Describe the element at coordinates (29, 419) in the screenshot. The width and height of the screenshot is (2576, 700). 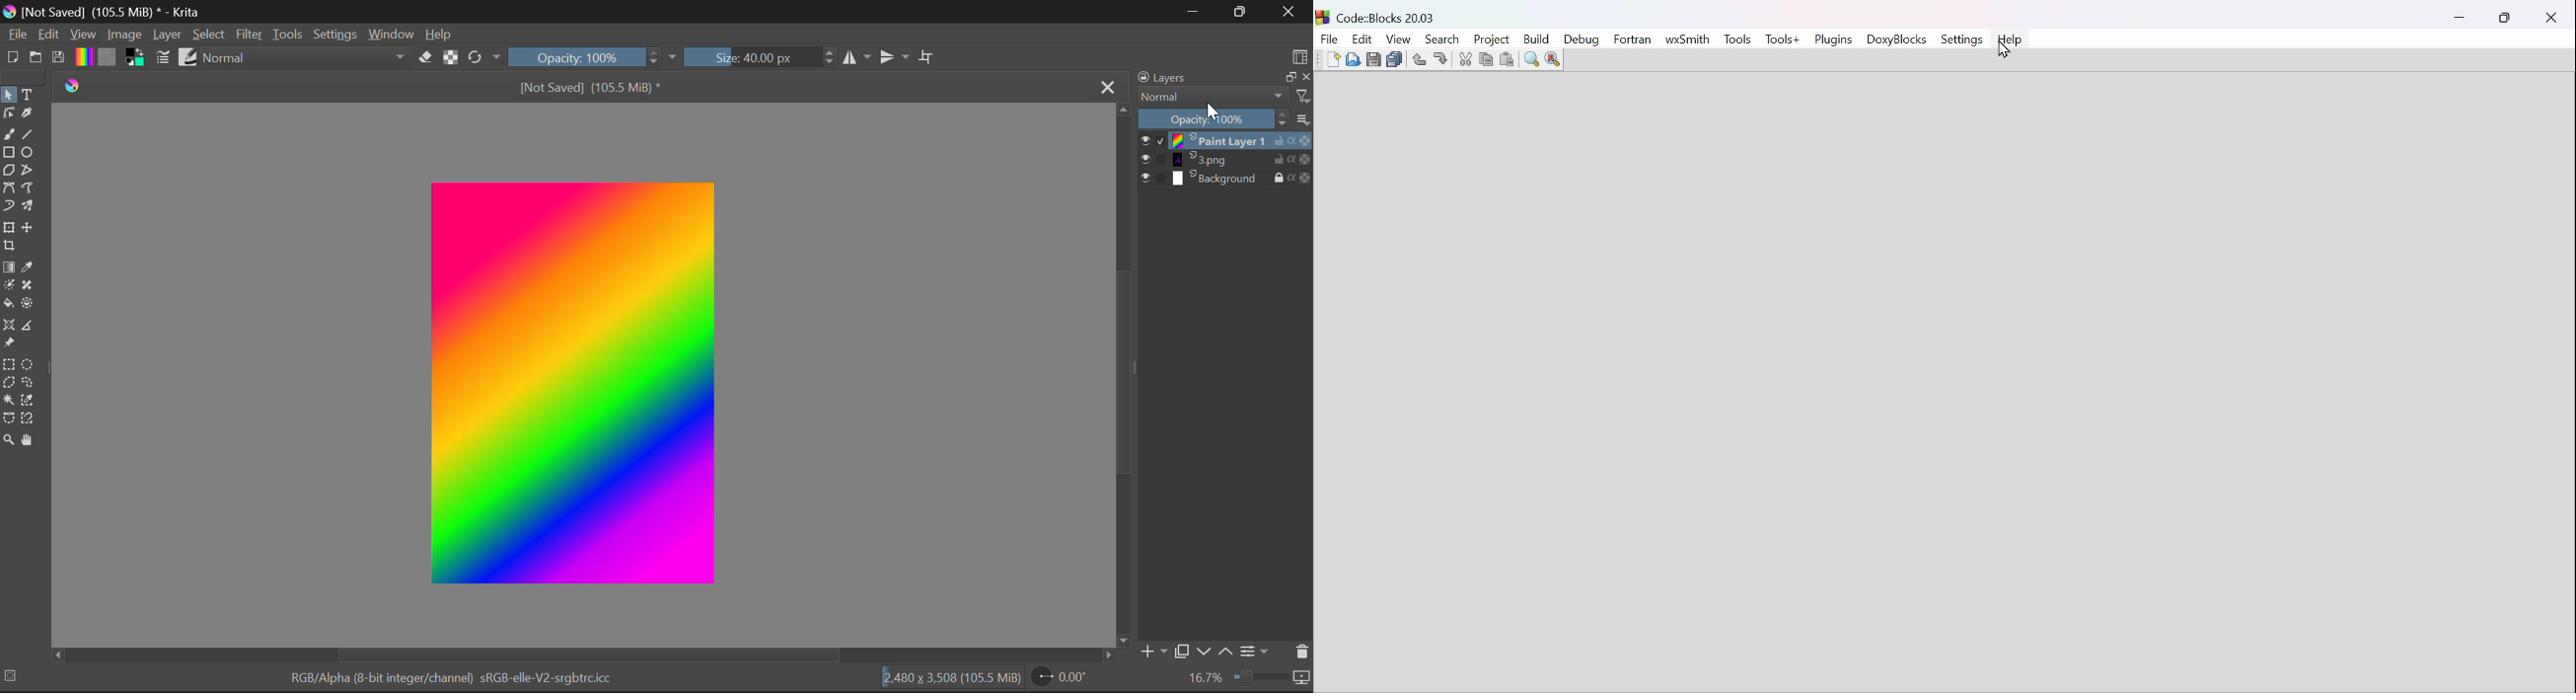
I see `Magentic Selection Tool` at that location.